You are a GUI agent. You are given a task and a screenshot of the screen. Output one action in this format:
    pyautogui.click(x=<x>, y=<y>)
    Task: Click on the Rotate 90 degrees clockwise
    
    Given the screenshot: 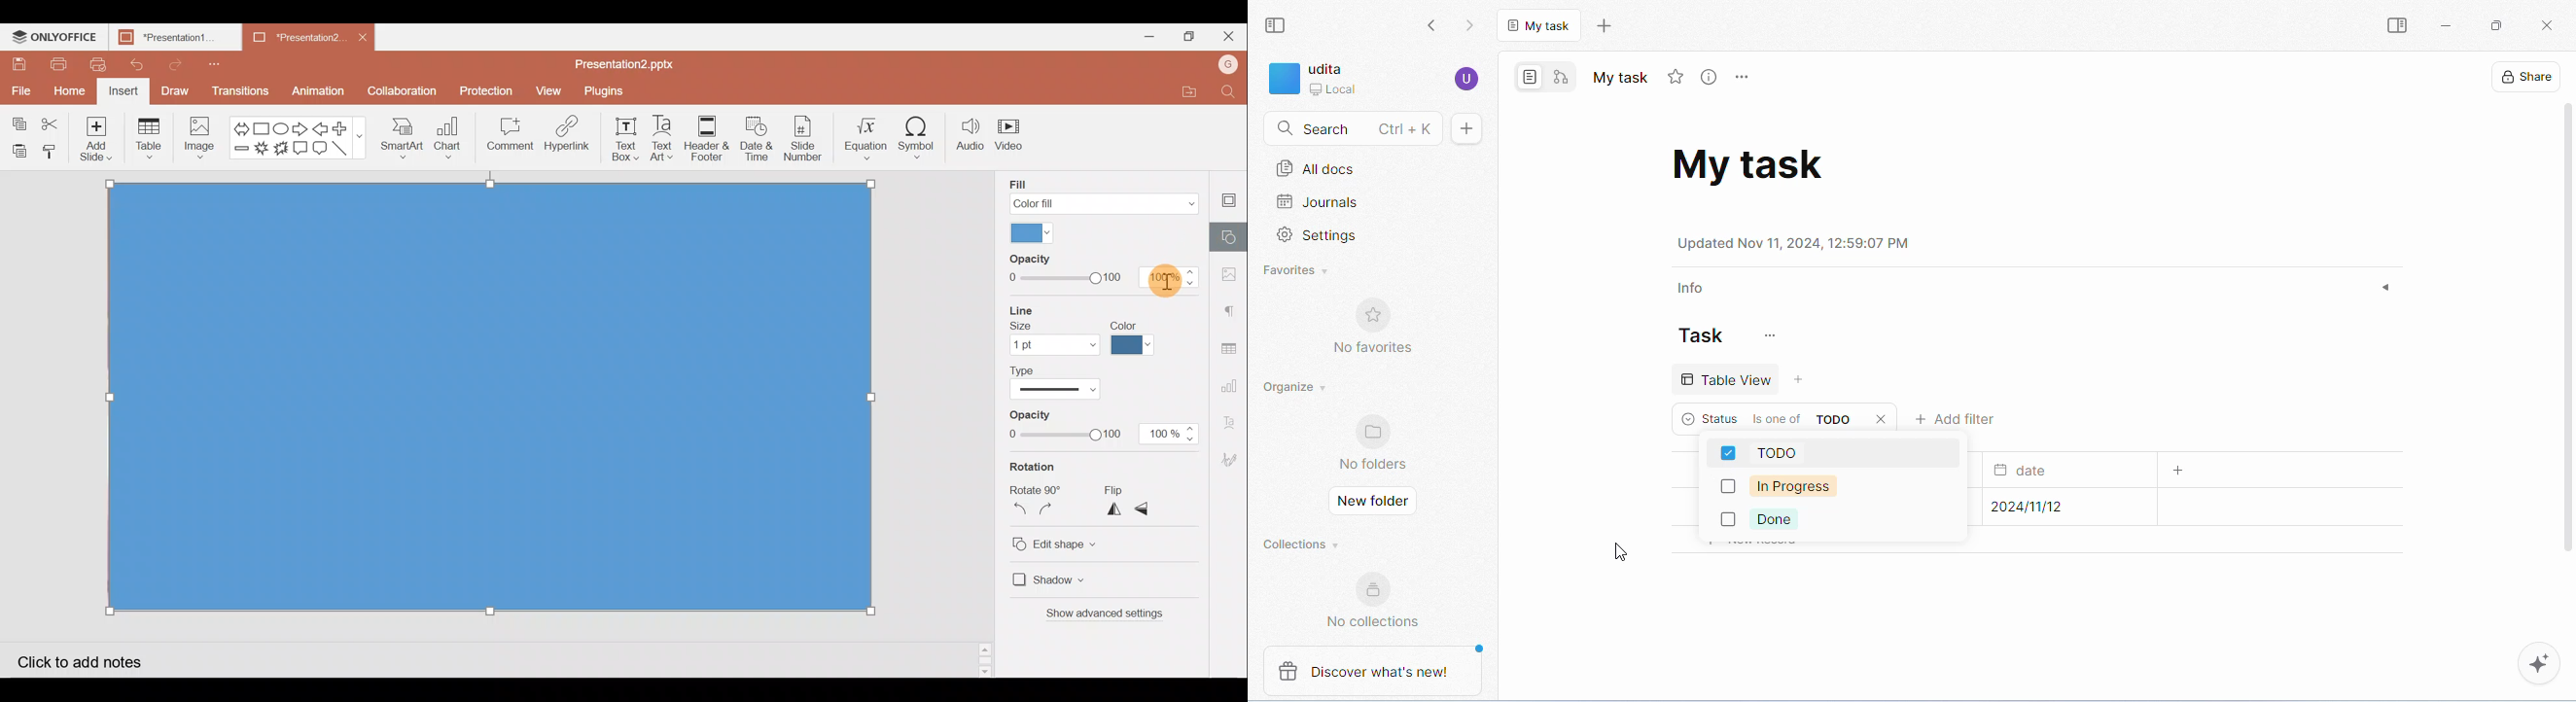 What is the action you would take?
    pyautogui.click(x=1053, y=512)
    